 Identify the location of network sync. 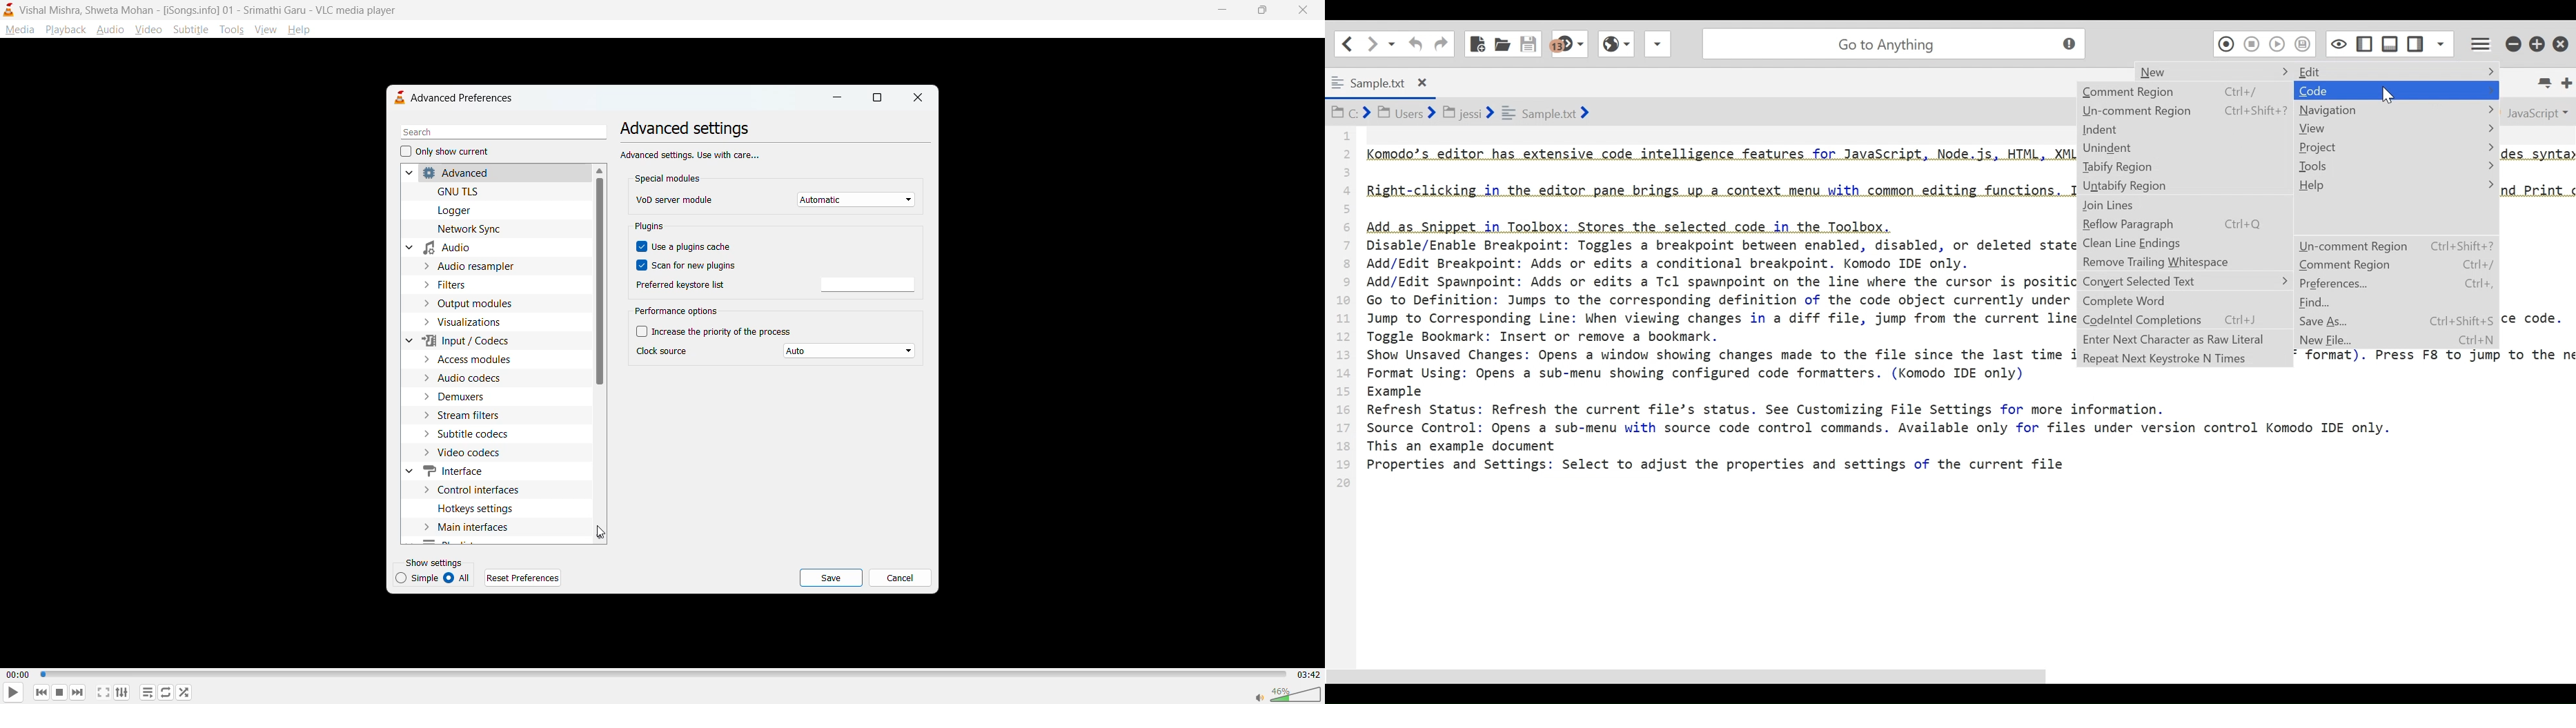
(475, 228).